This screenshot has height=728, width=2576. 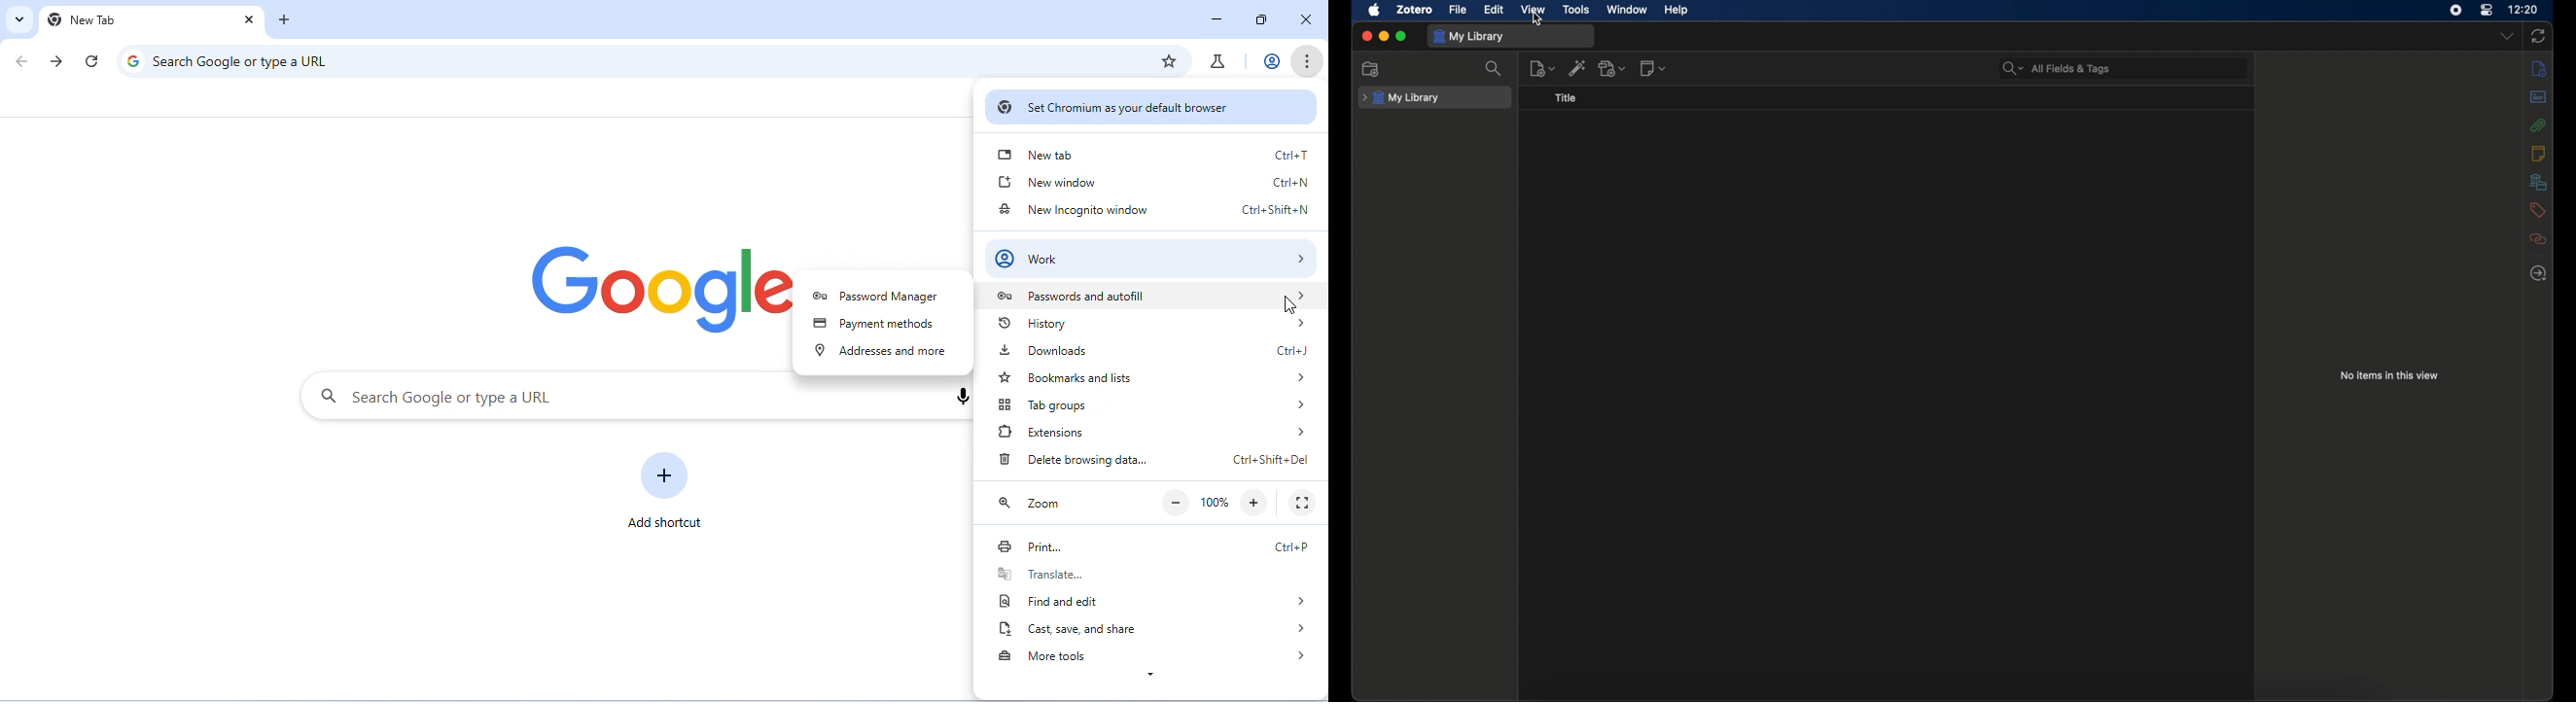 I want to click on tools, so click(x=1575, y=9).